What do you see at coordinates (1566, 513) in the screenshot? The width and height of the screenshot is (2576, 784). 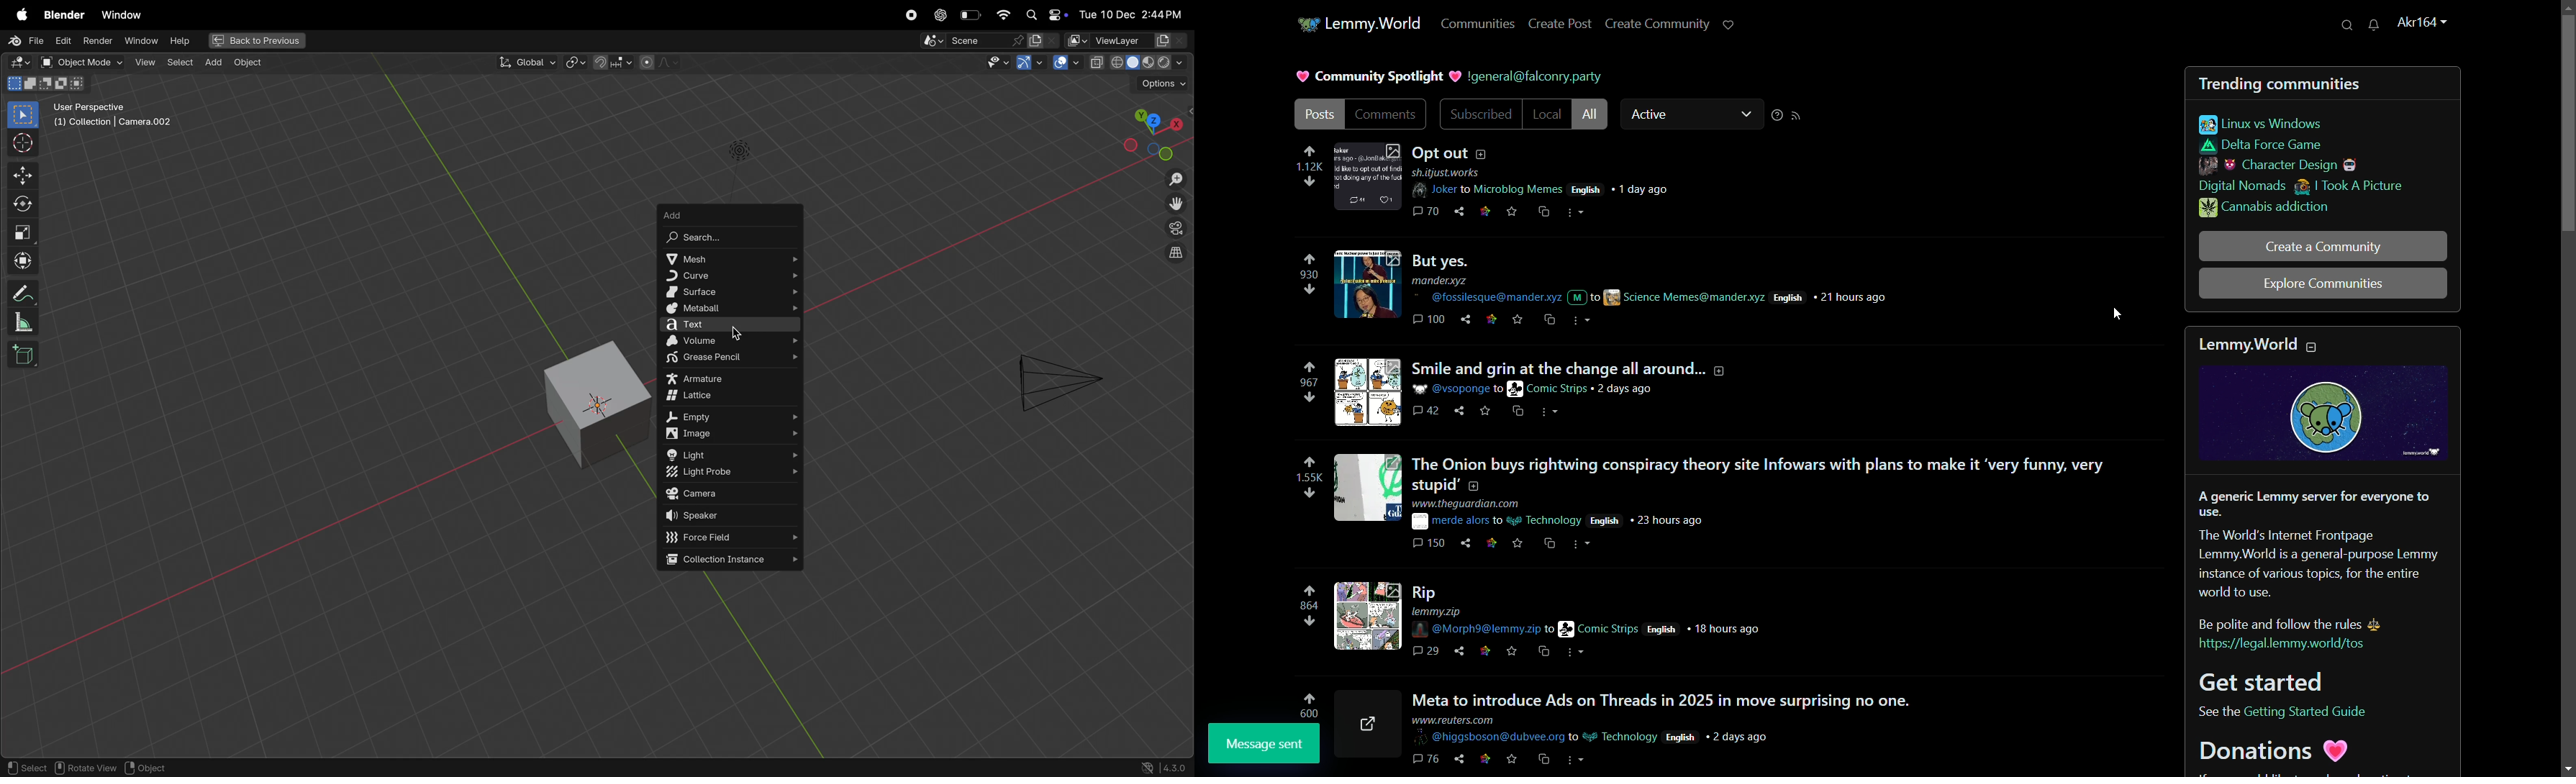 I see `post details` at bounding box center [1566, 513].